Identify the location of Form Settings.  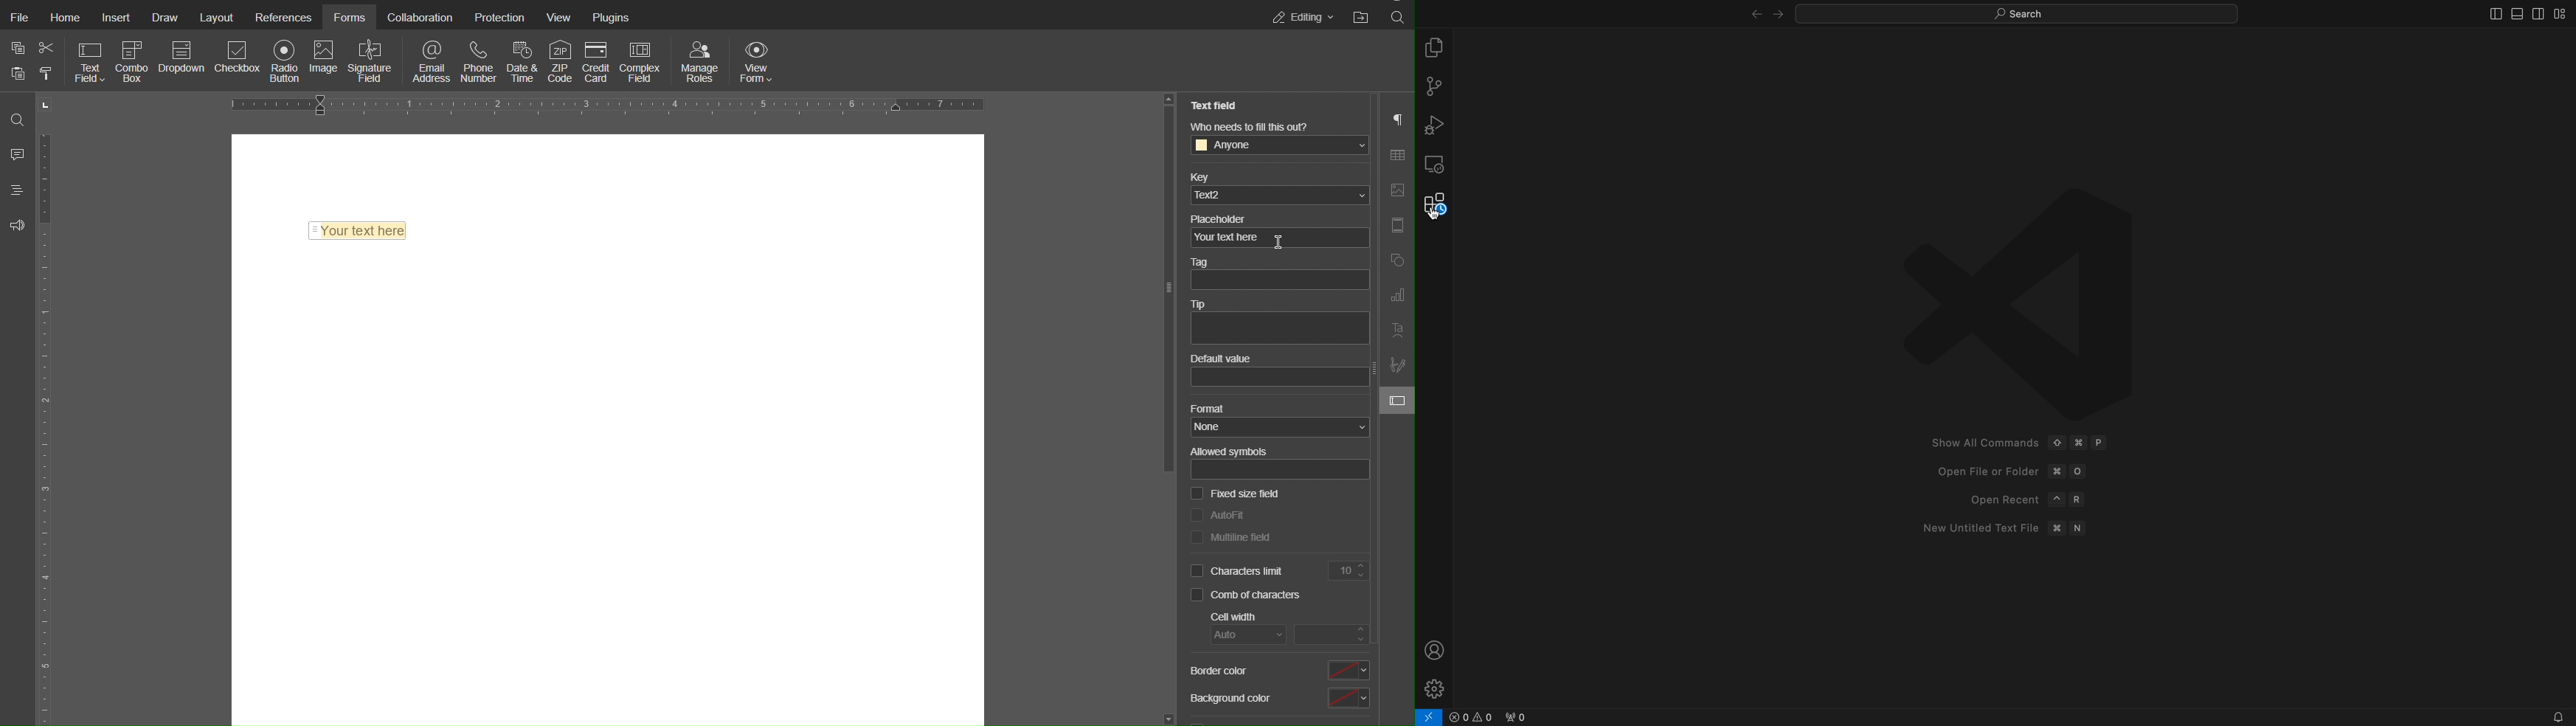
(1398, 404).